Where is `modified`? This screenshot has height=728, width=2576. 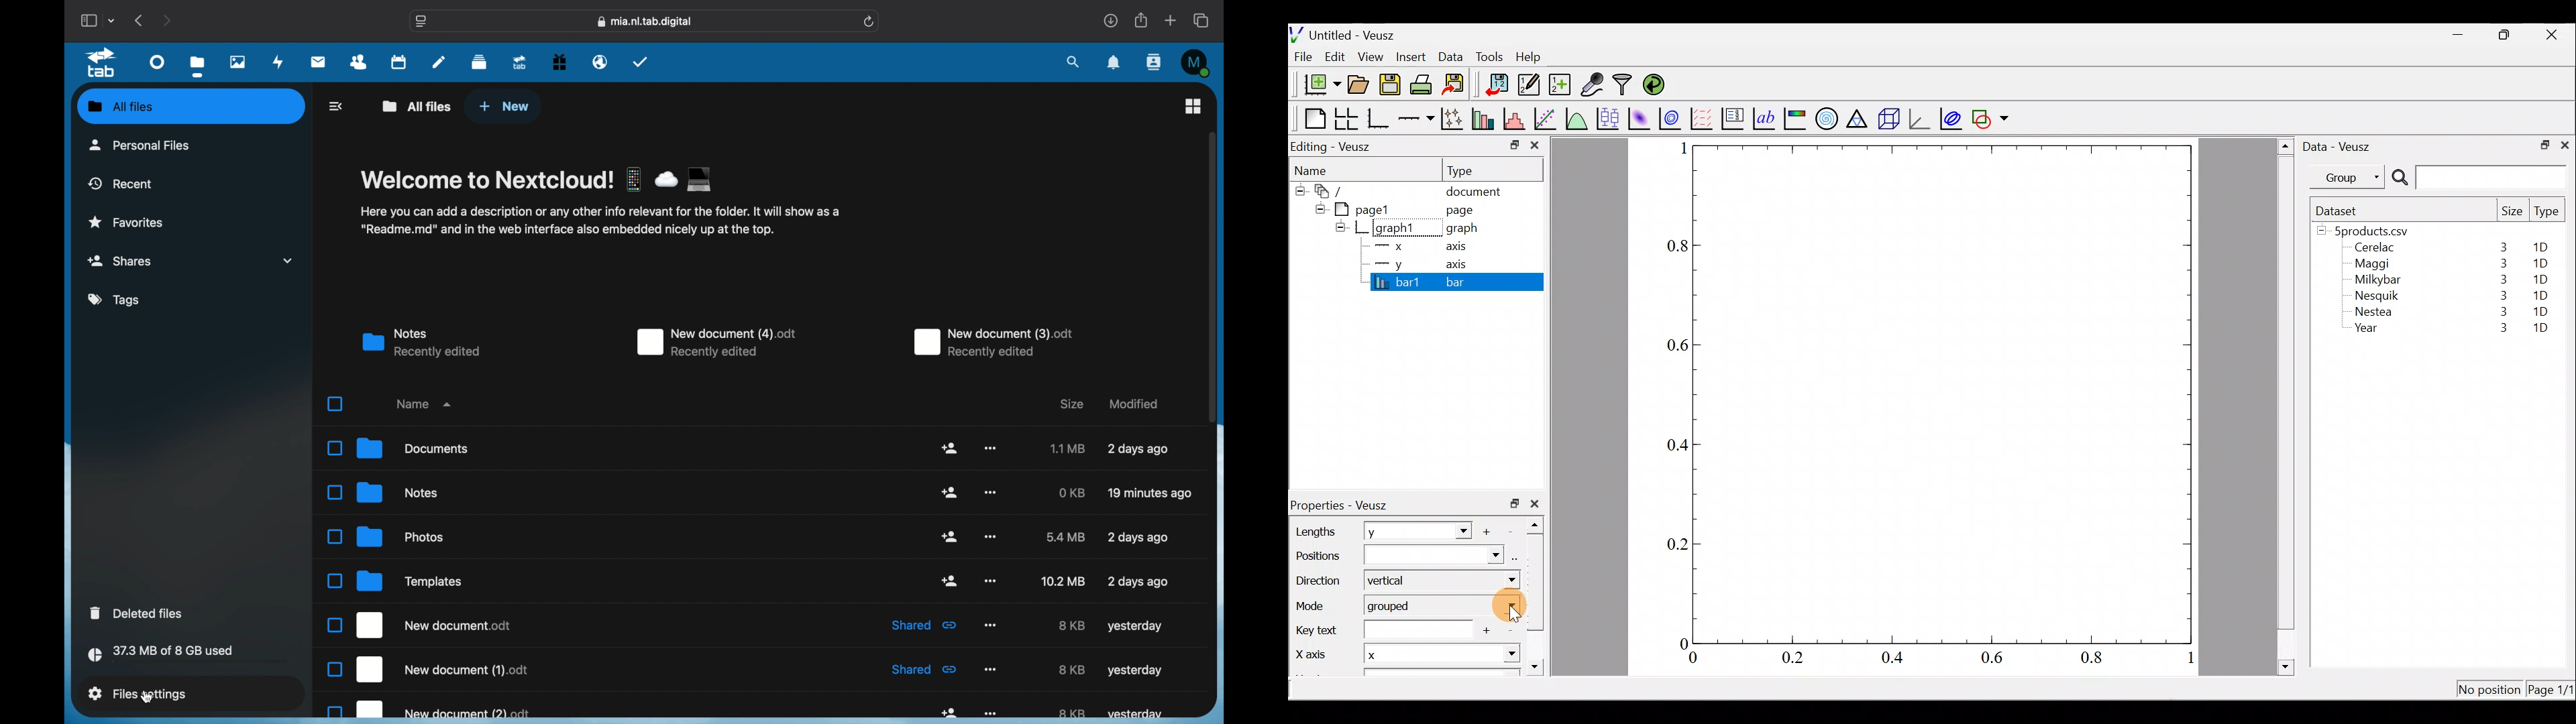 modified is located at coordinates (1138, 537).